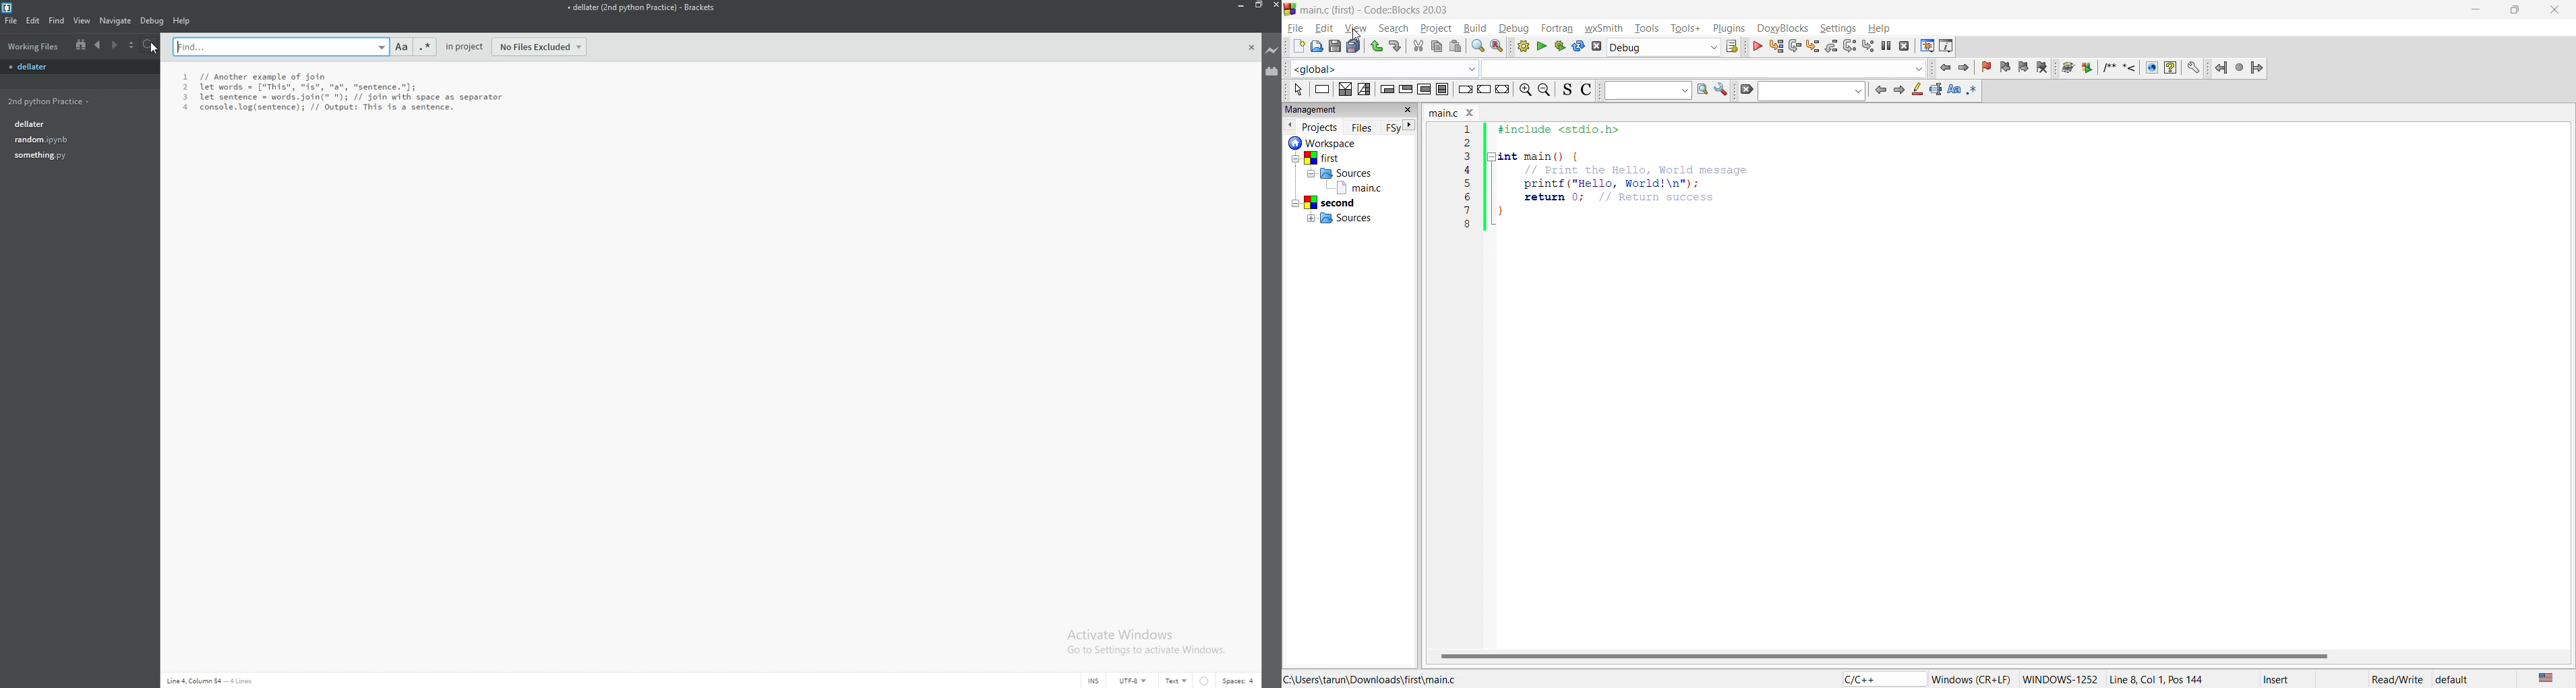  Describe the element at coordinates (1297, 28) in the screenshot. I see `file` at that location.